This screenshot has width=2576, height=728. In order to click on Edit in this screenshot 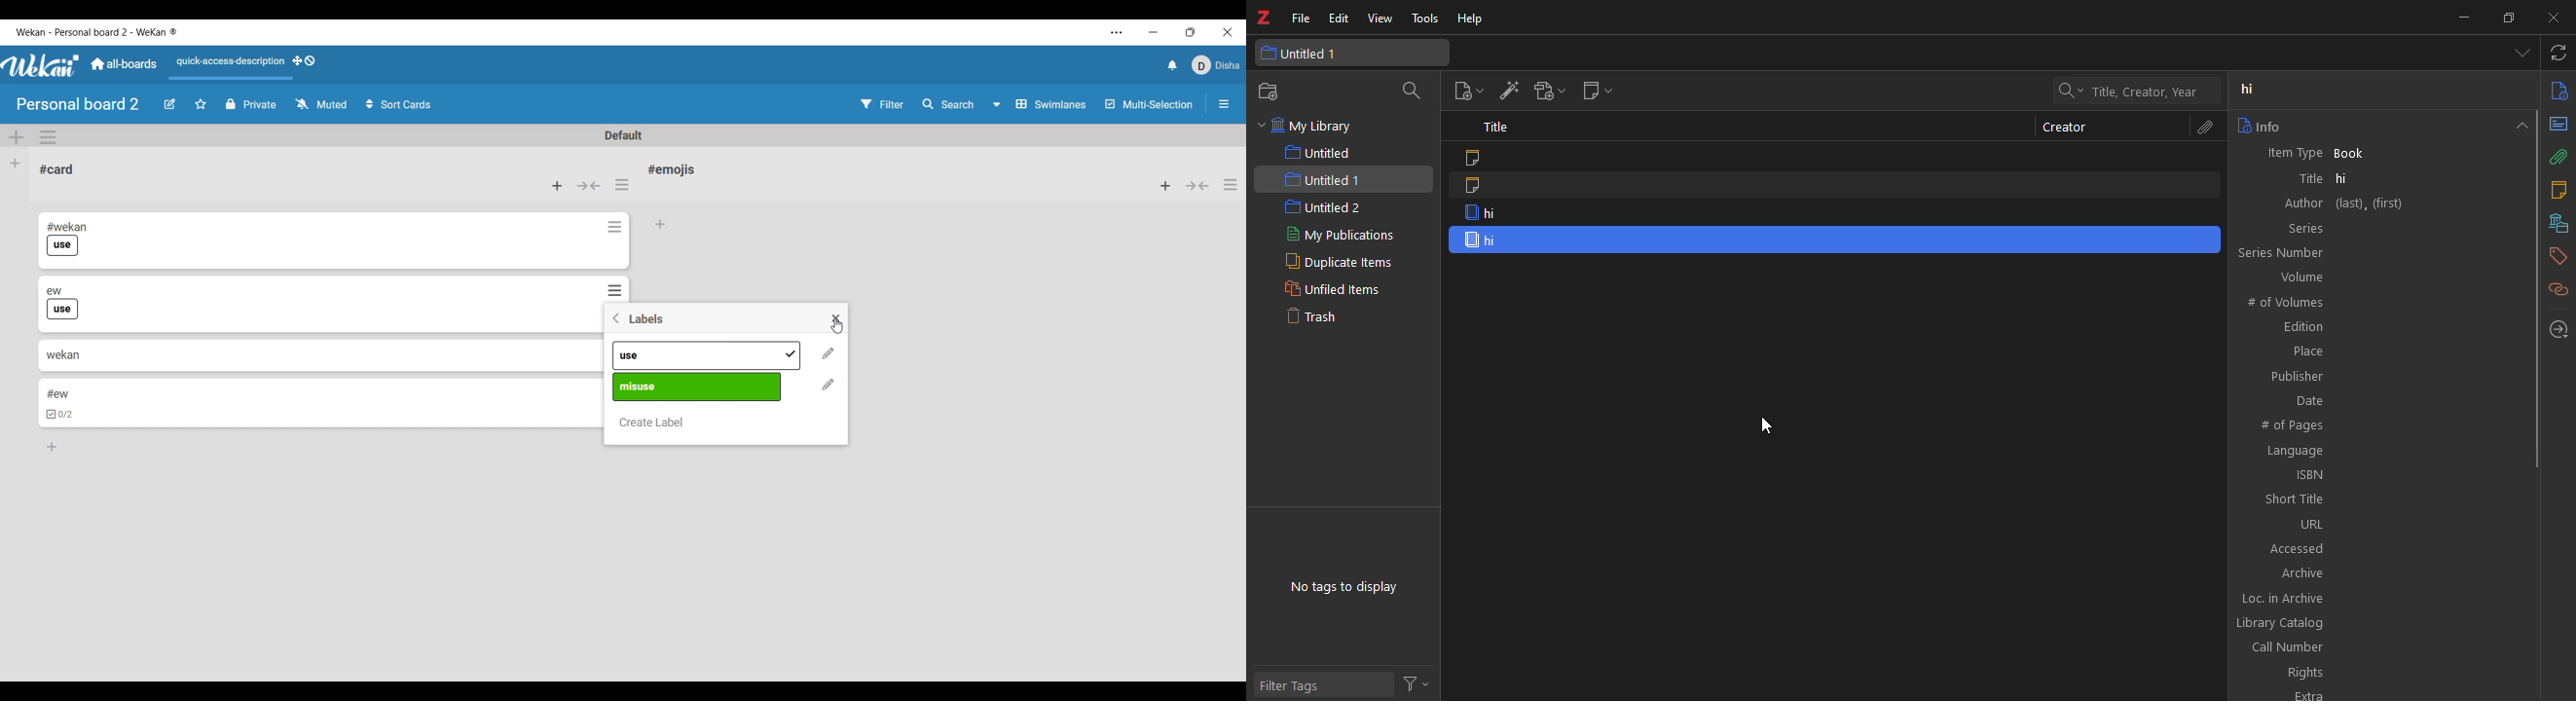, I will do `click(169, 105)`.